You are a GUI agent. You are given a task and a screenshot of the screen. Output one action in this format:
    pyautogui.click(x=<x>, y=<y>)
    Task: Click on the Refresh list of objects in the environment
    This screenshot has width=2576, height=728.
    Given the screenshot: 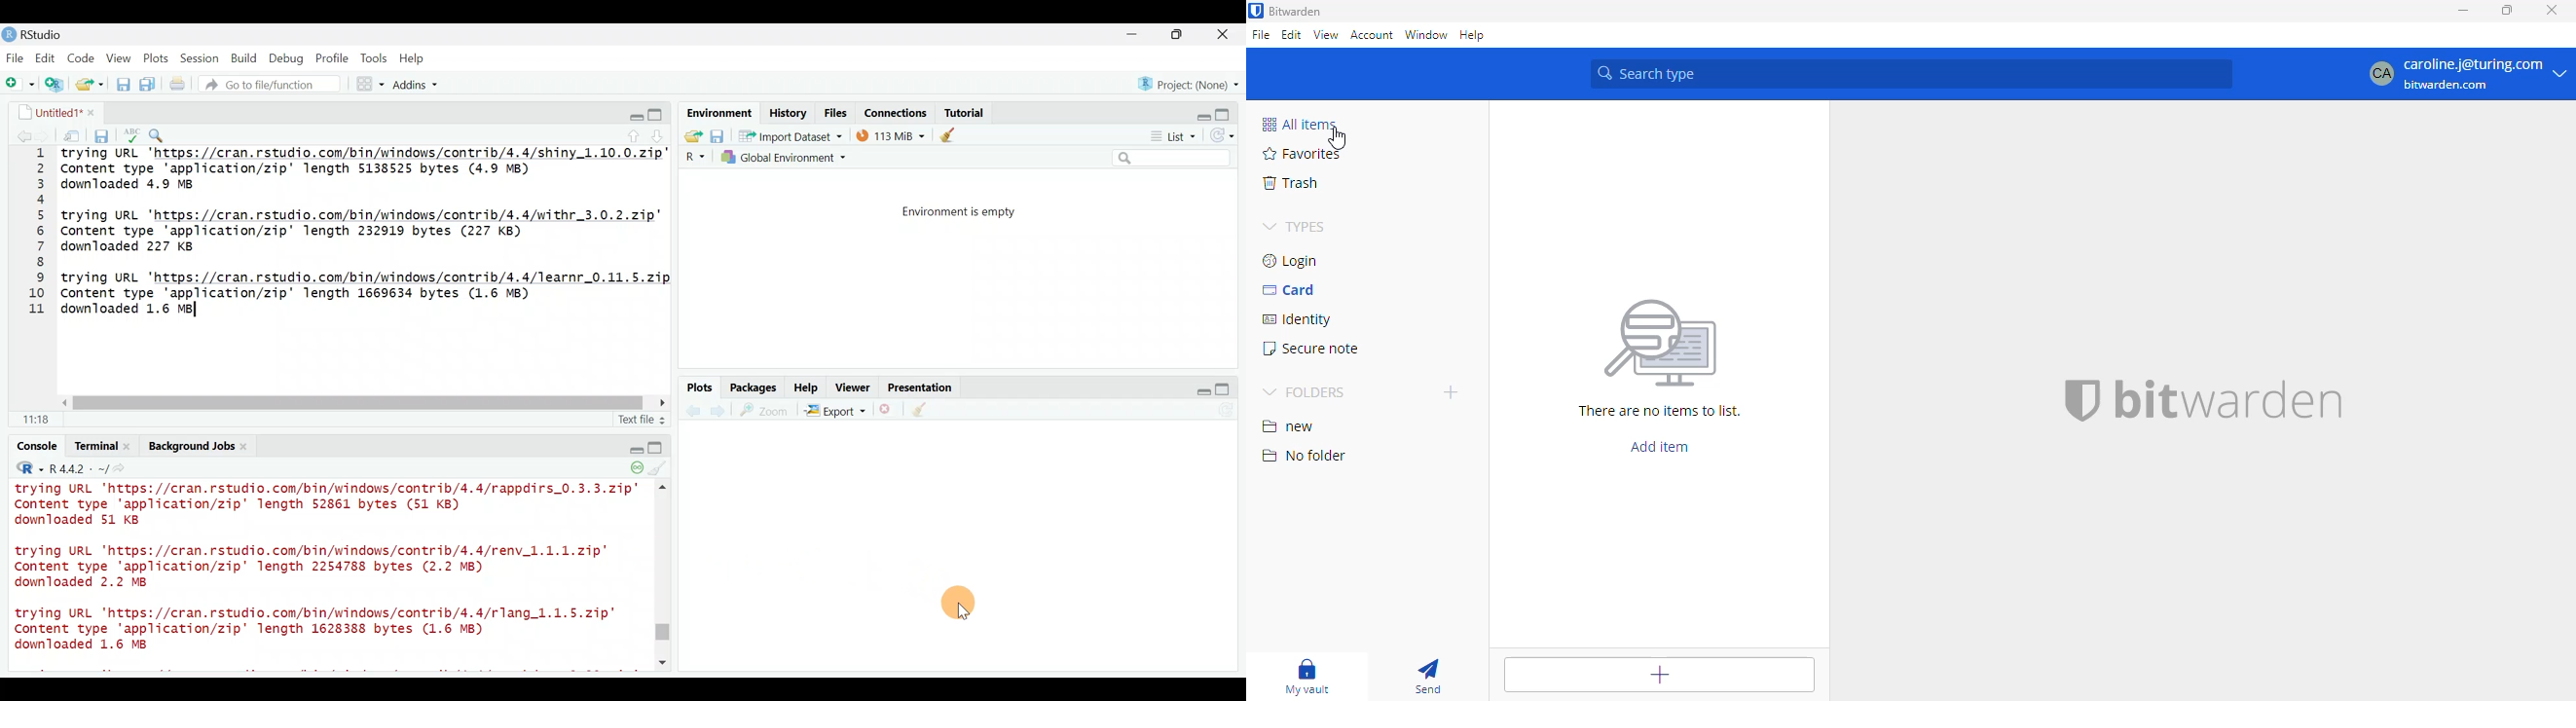 What is the action you would take?
    pyautogui.click(x=1227, y=137)
    